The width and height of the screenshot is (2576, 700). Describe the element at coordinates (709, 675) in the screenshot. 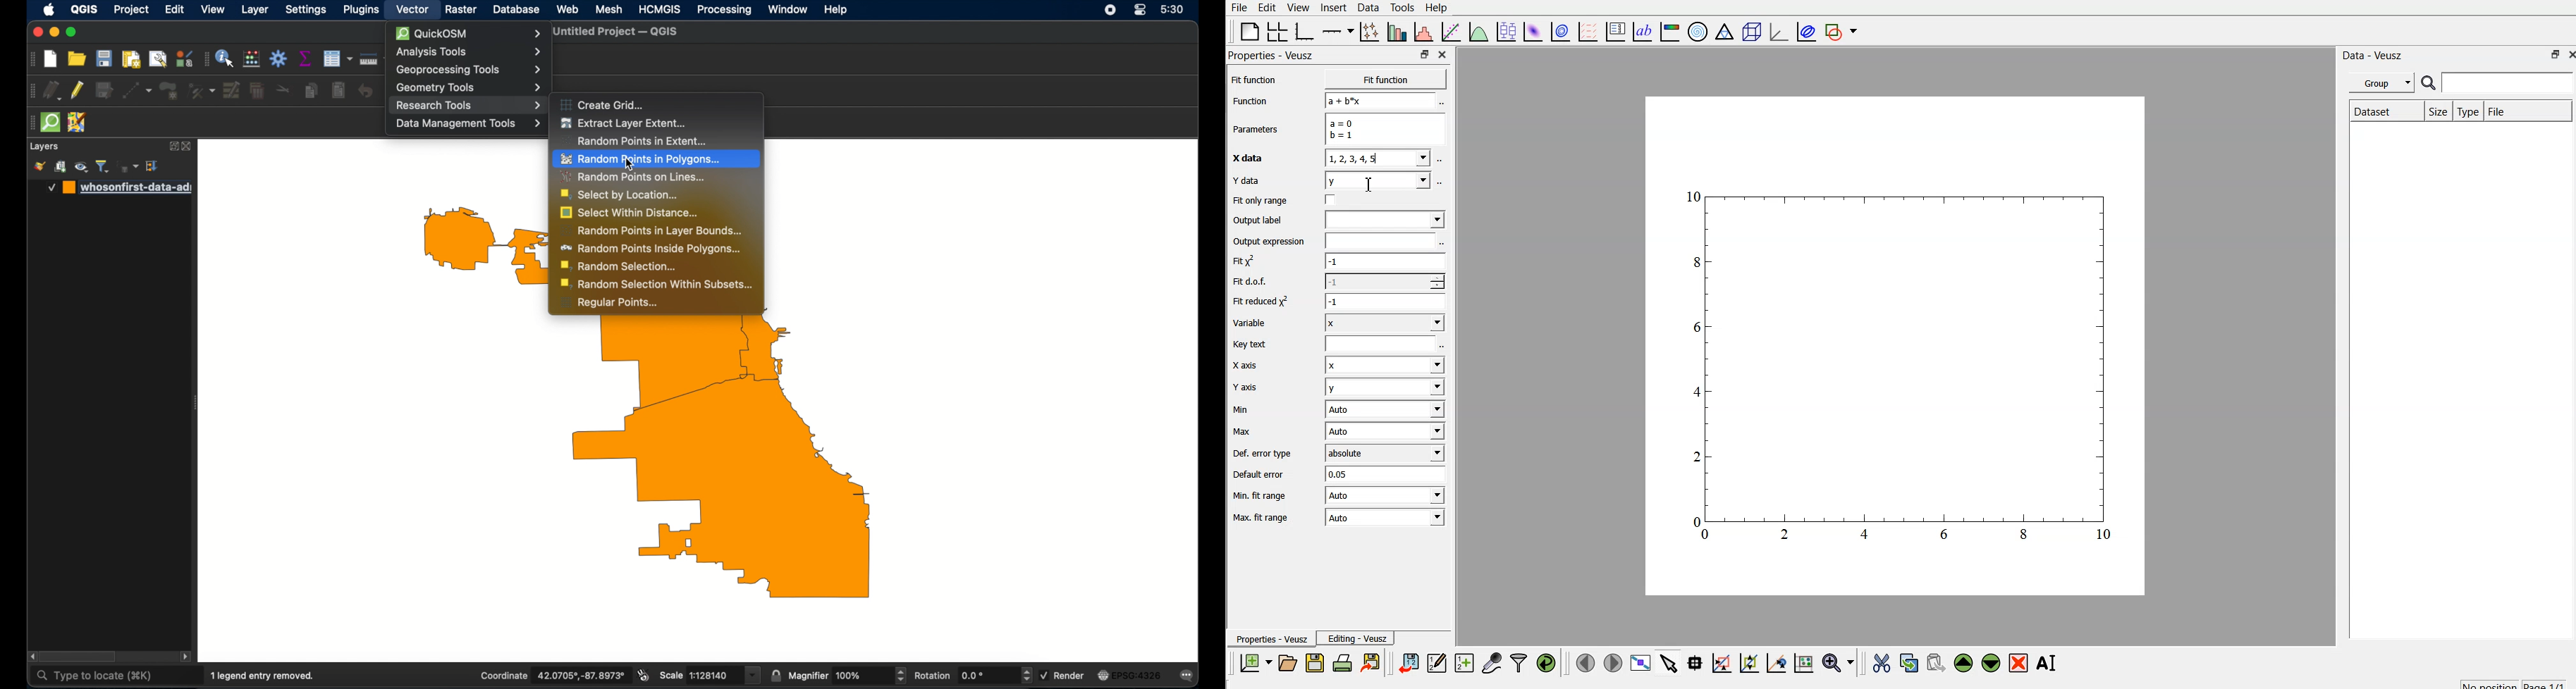

I see `scale` at that location.